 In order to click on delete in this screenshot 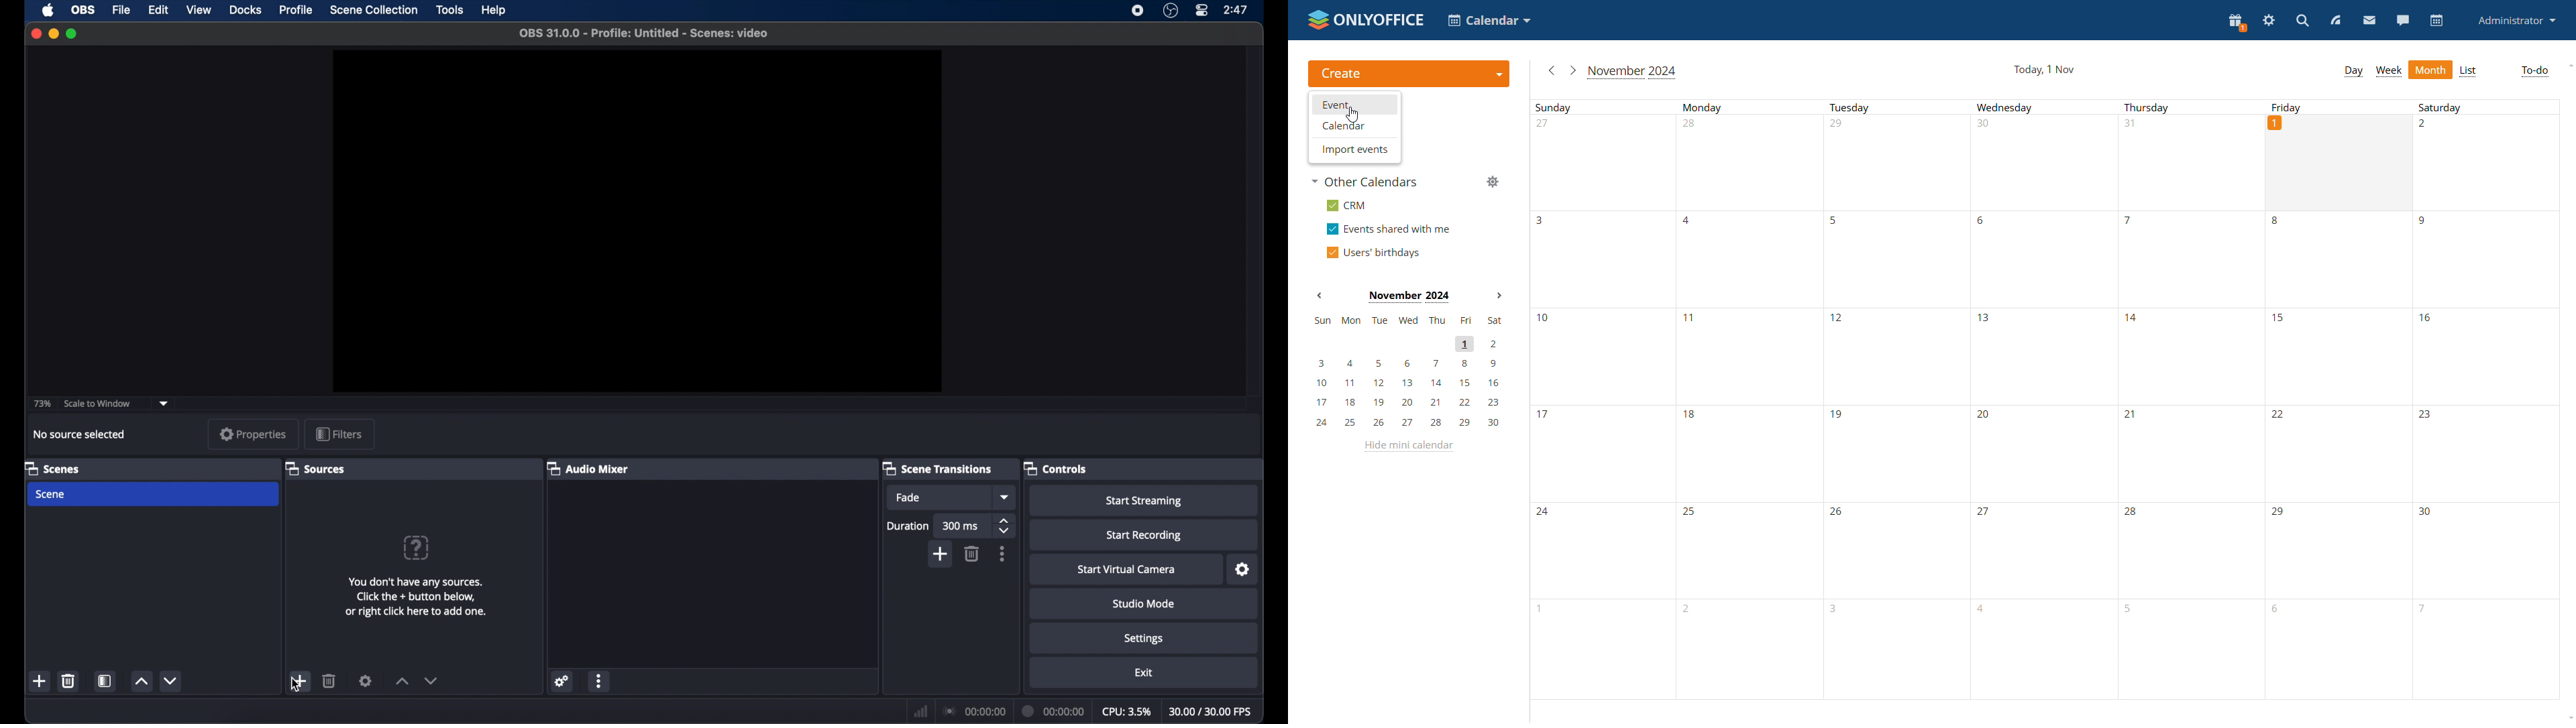, I will do `click(971, 554)`.